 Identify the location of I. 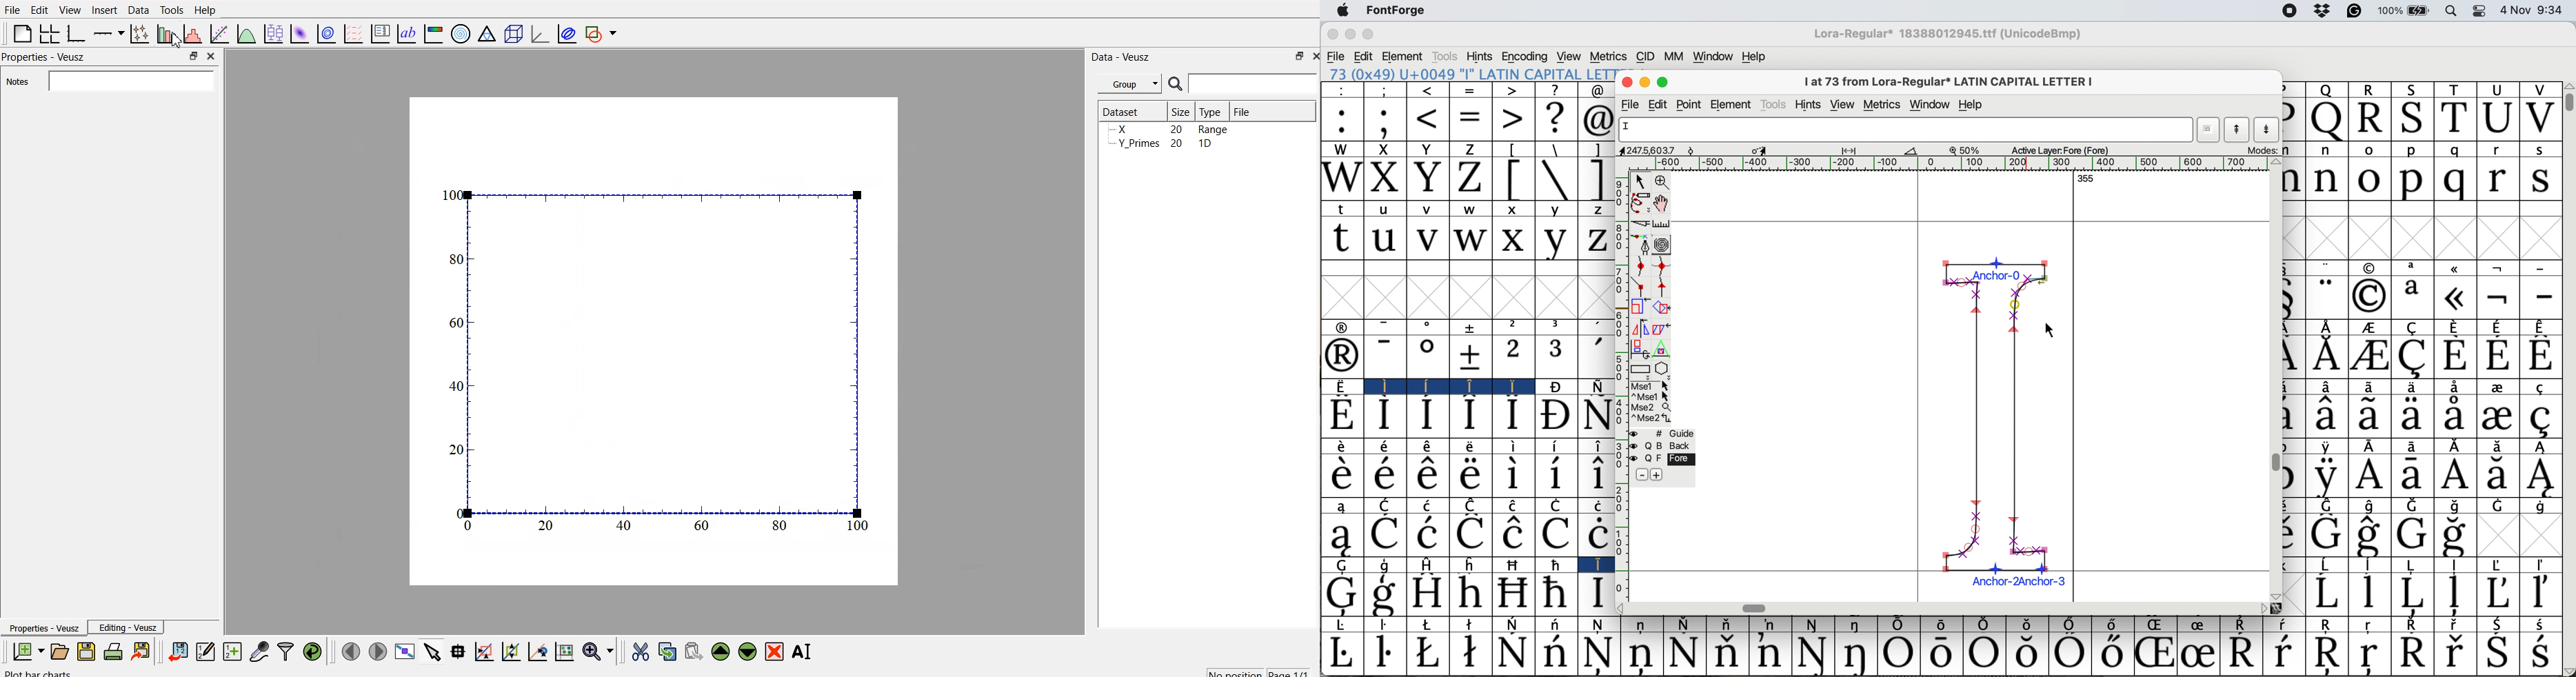
(1596, 564).